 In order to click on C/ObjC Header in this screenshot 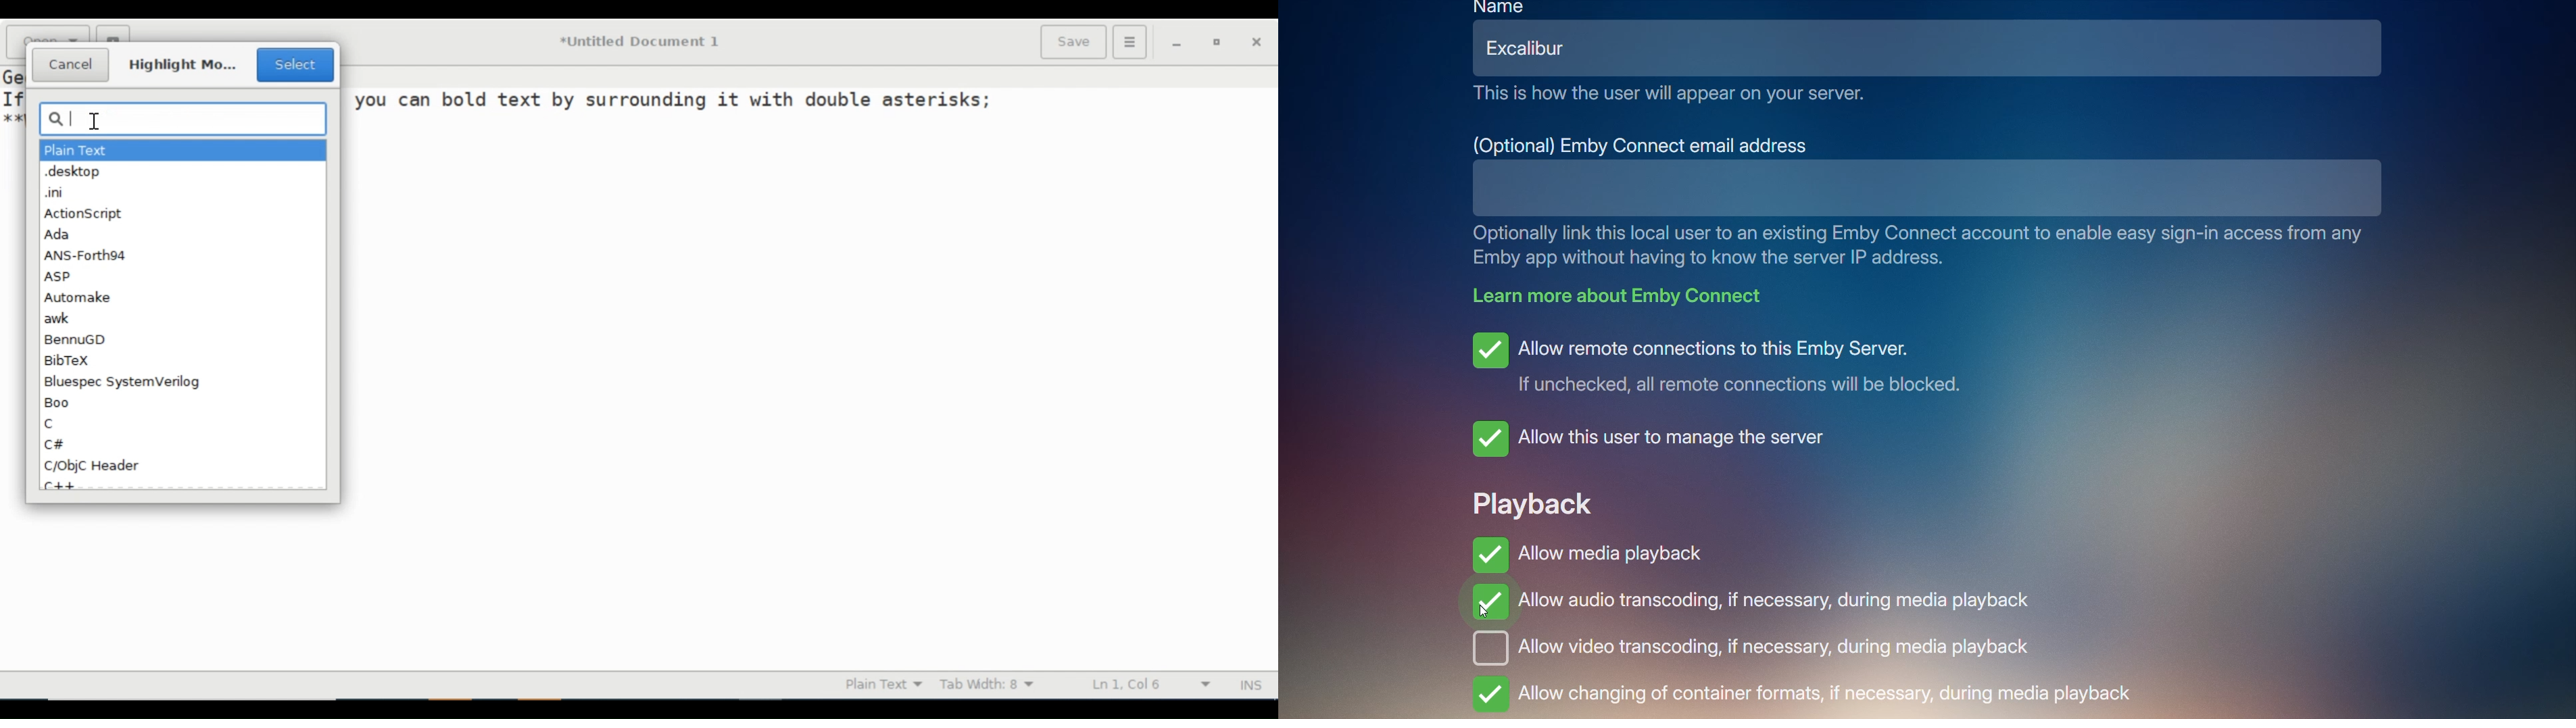, I will do `click(93, 466)`.